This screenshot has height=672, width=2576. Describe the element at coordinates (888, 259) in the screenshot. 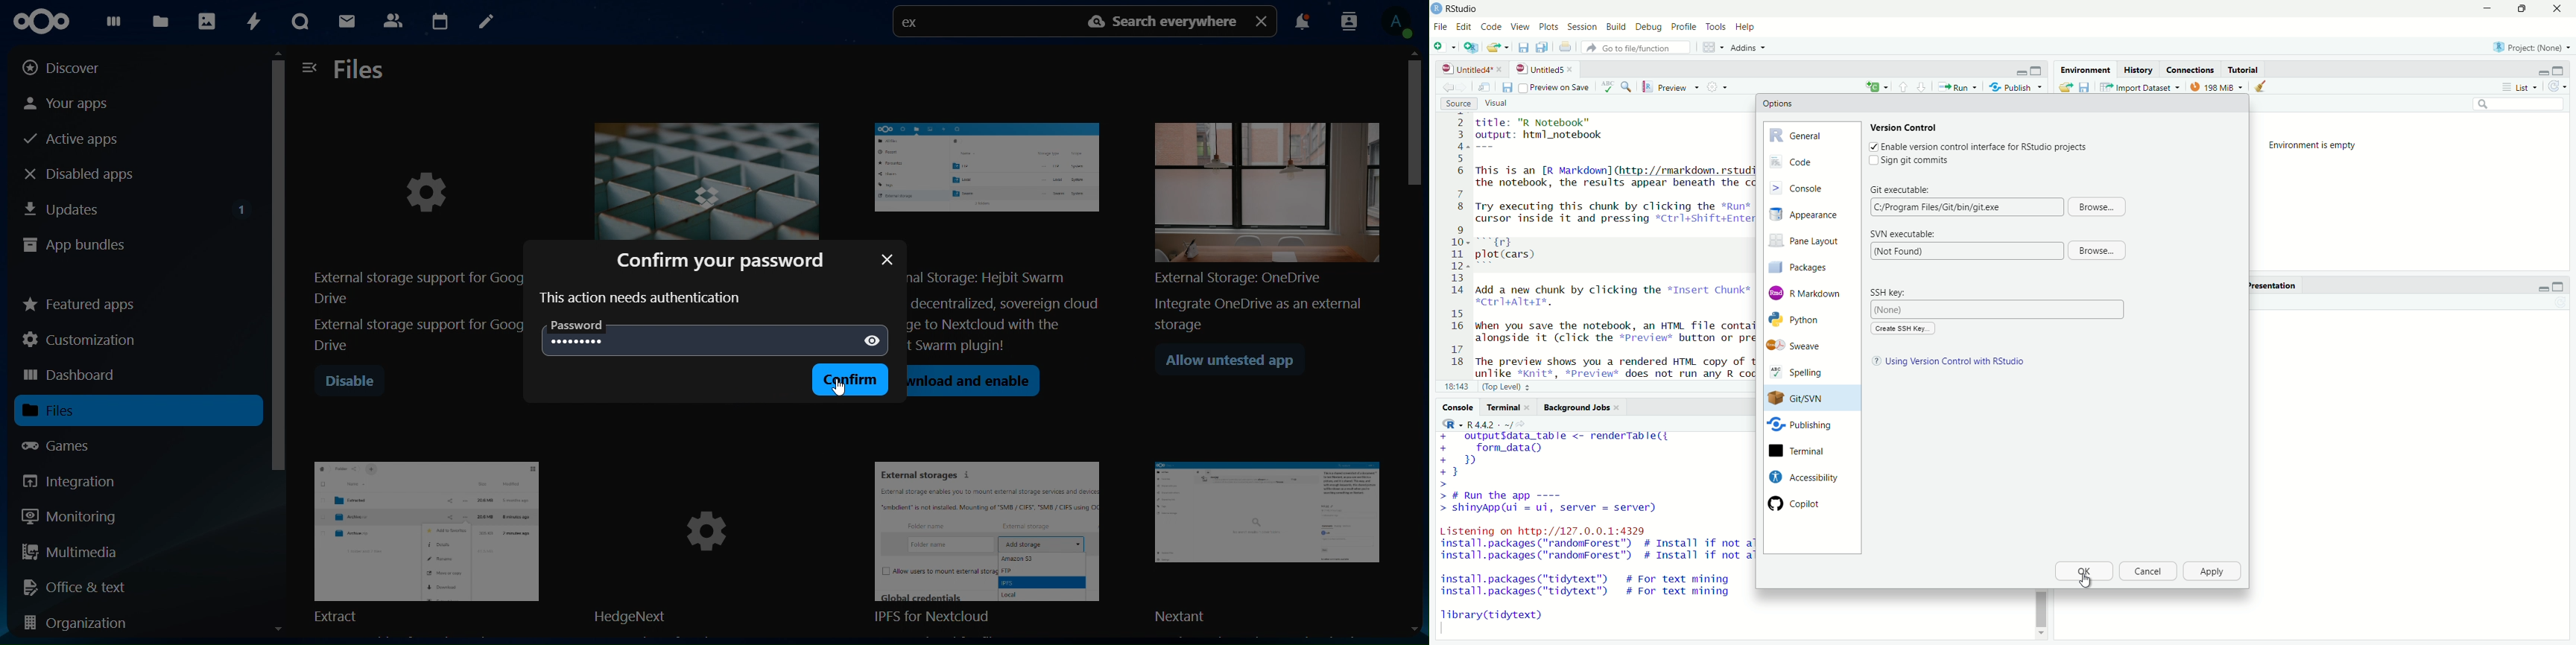

I see `close` at that location.